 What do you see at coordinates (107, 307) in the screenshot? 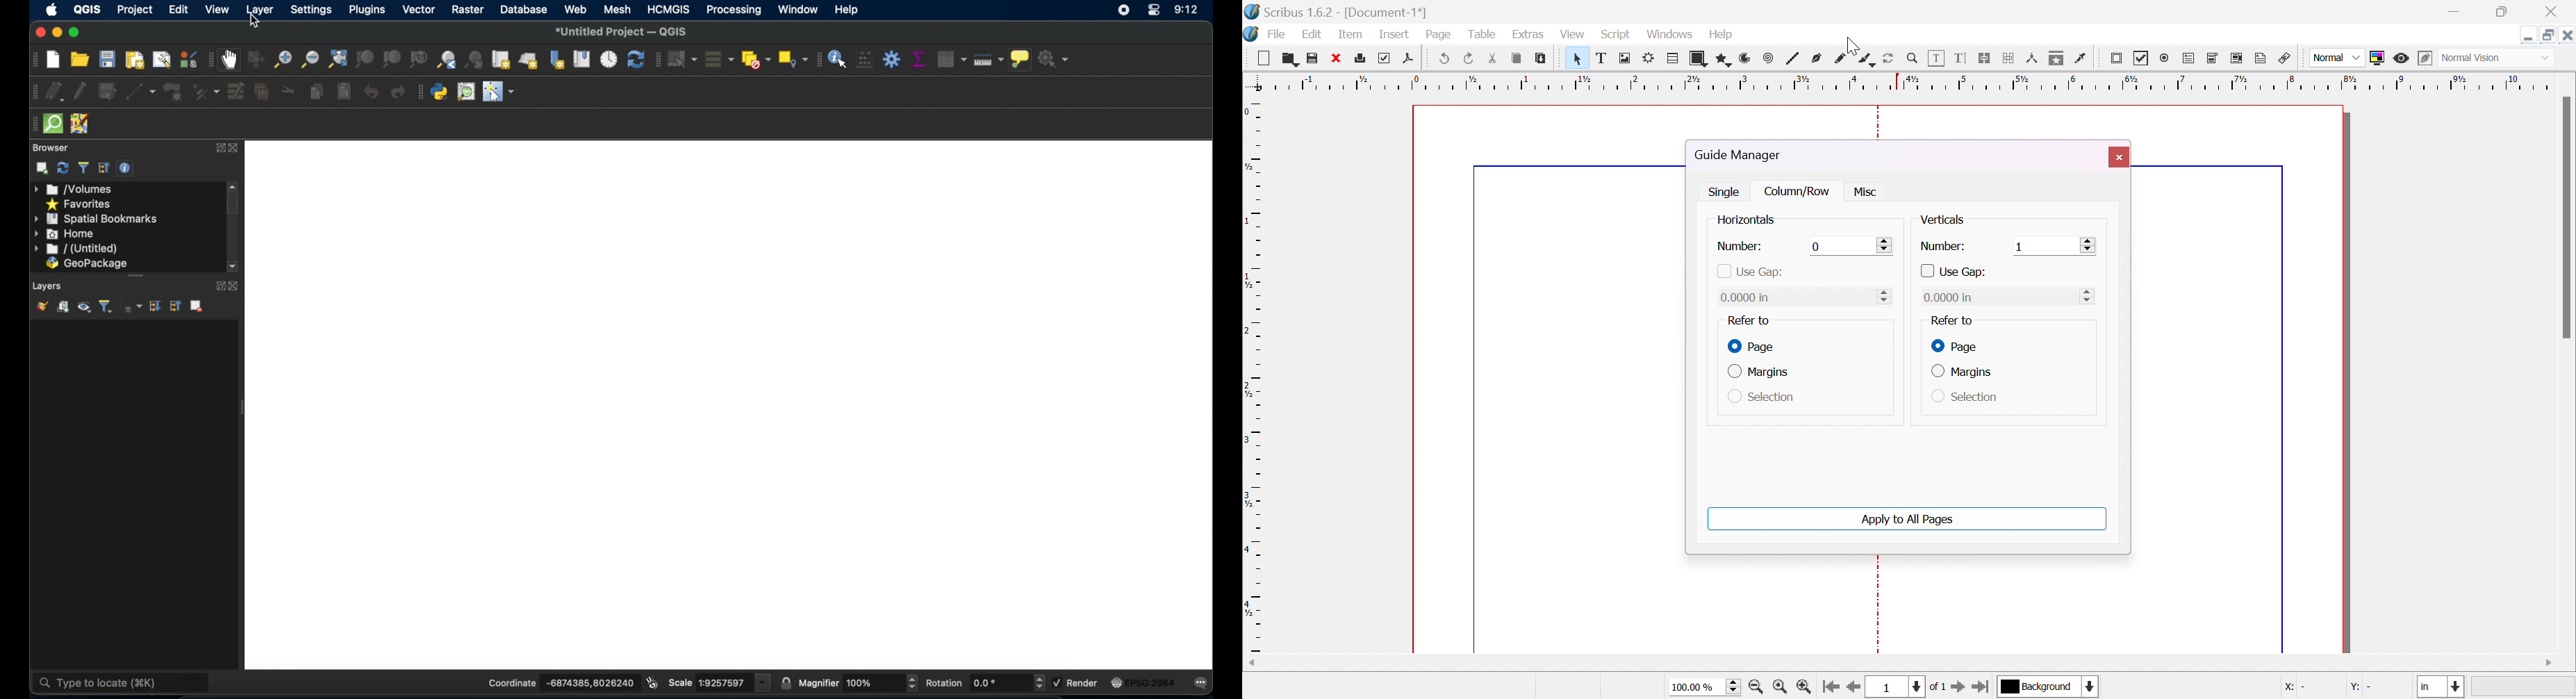
I see `filter legend` at bounding box center [107, 307].